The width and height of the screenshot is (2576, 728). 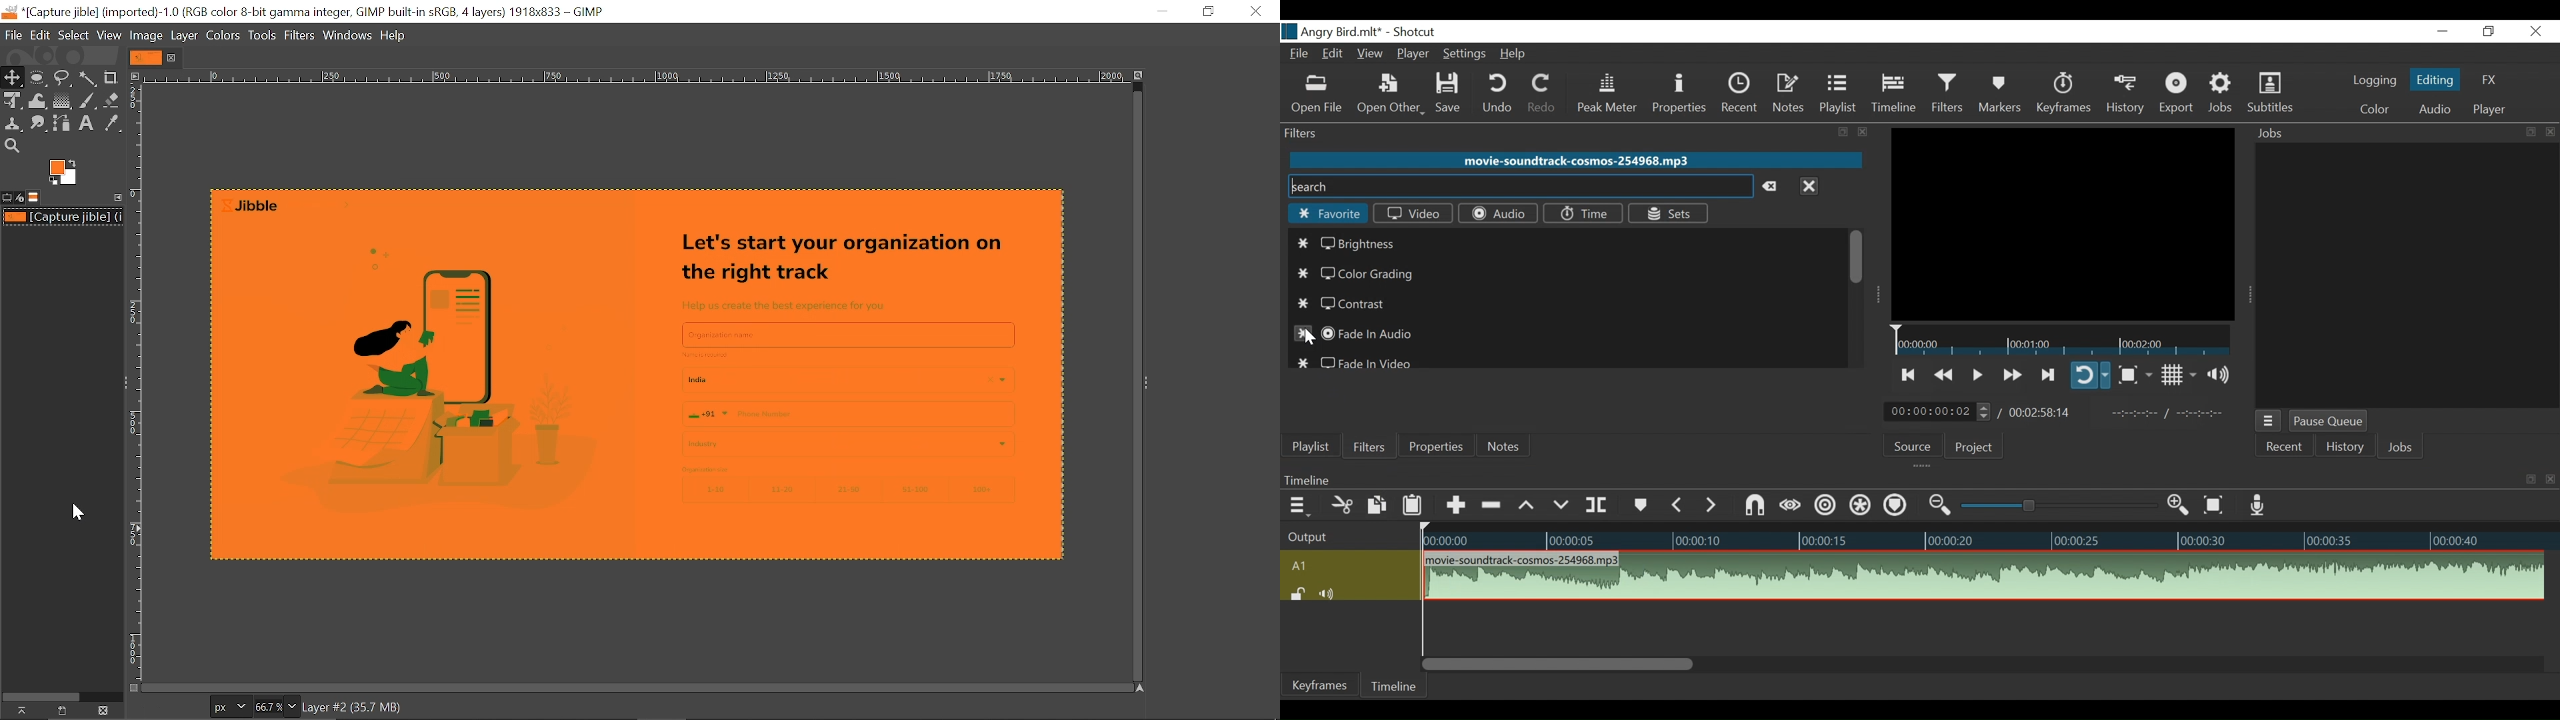 I want to click on Access this image's menu, so click(x=134, y=75).